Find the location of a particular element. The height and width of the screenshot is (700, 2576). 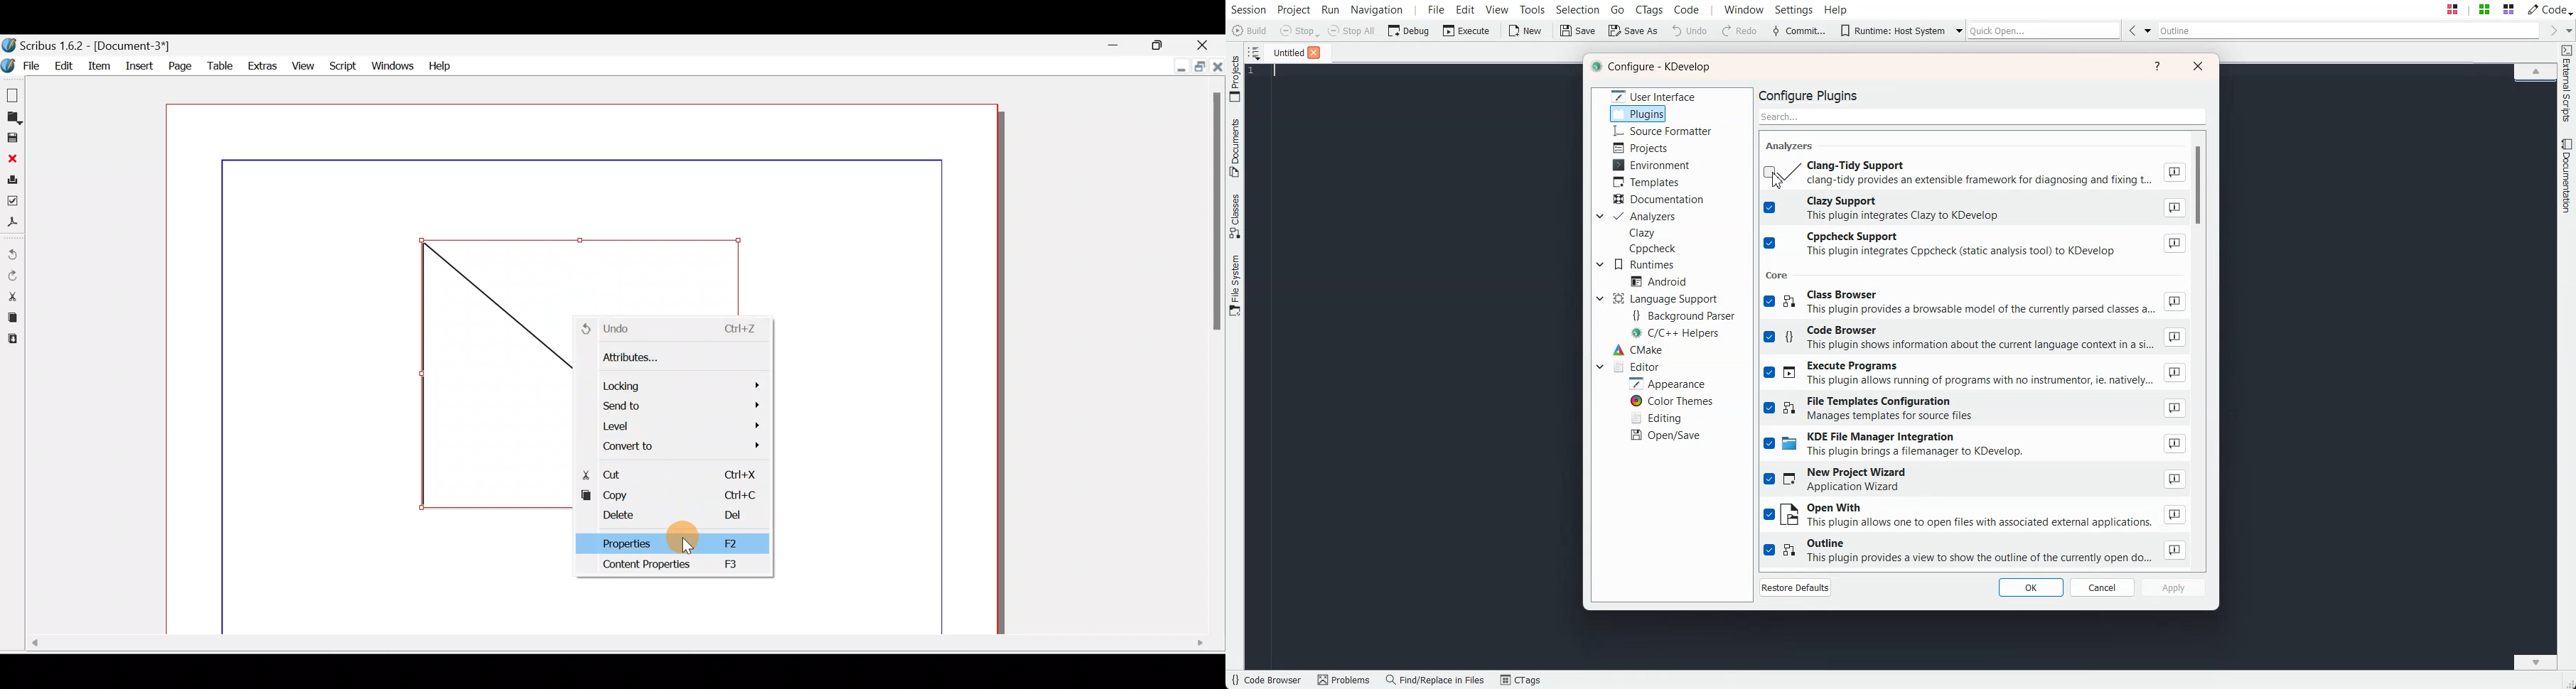

Help is located at coordinates (439, 65).